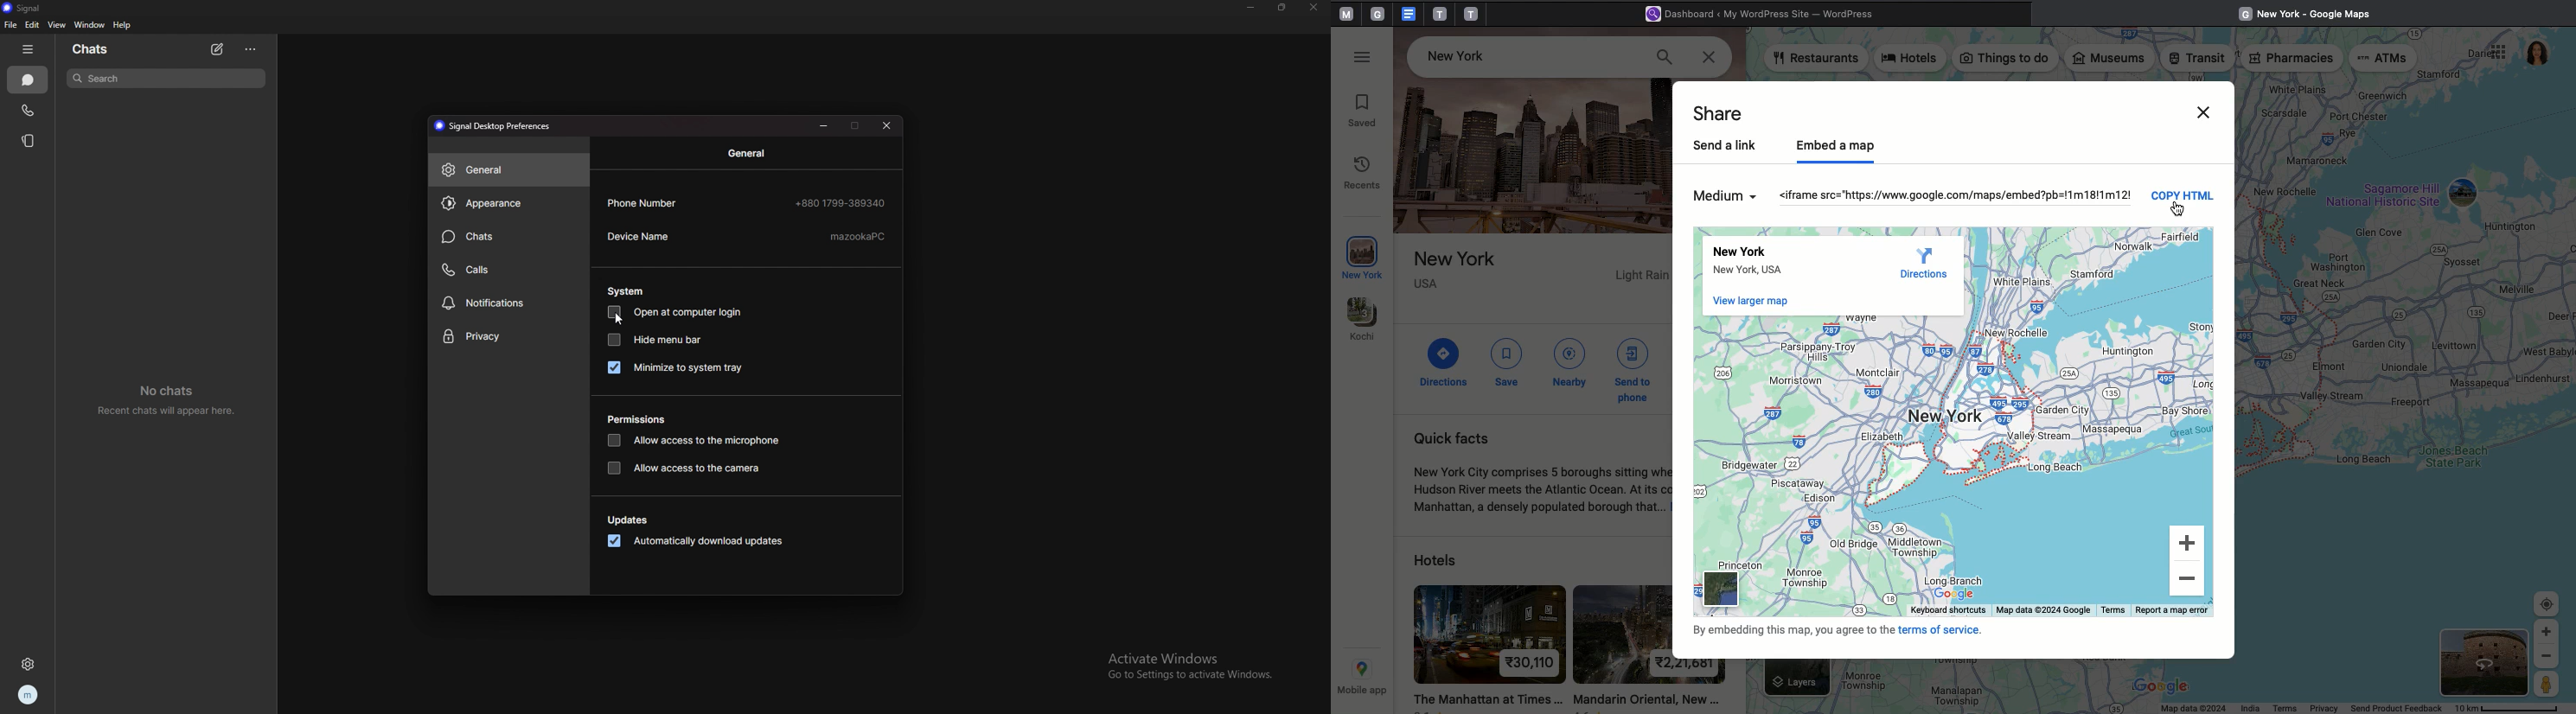 This screenshot has height=728, width=2576. What do you see at coordinates (2202, 108) in the screenshot?
I see `CLose` at bounding box center [2202, 108].